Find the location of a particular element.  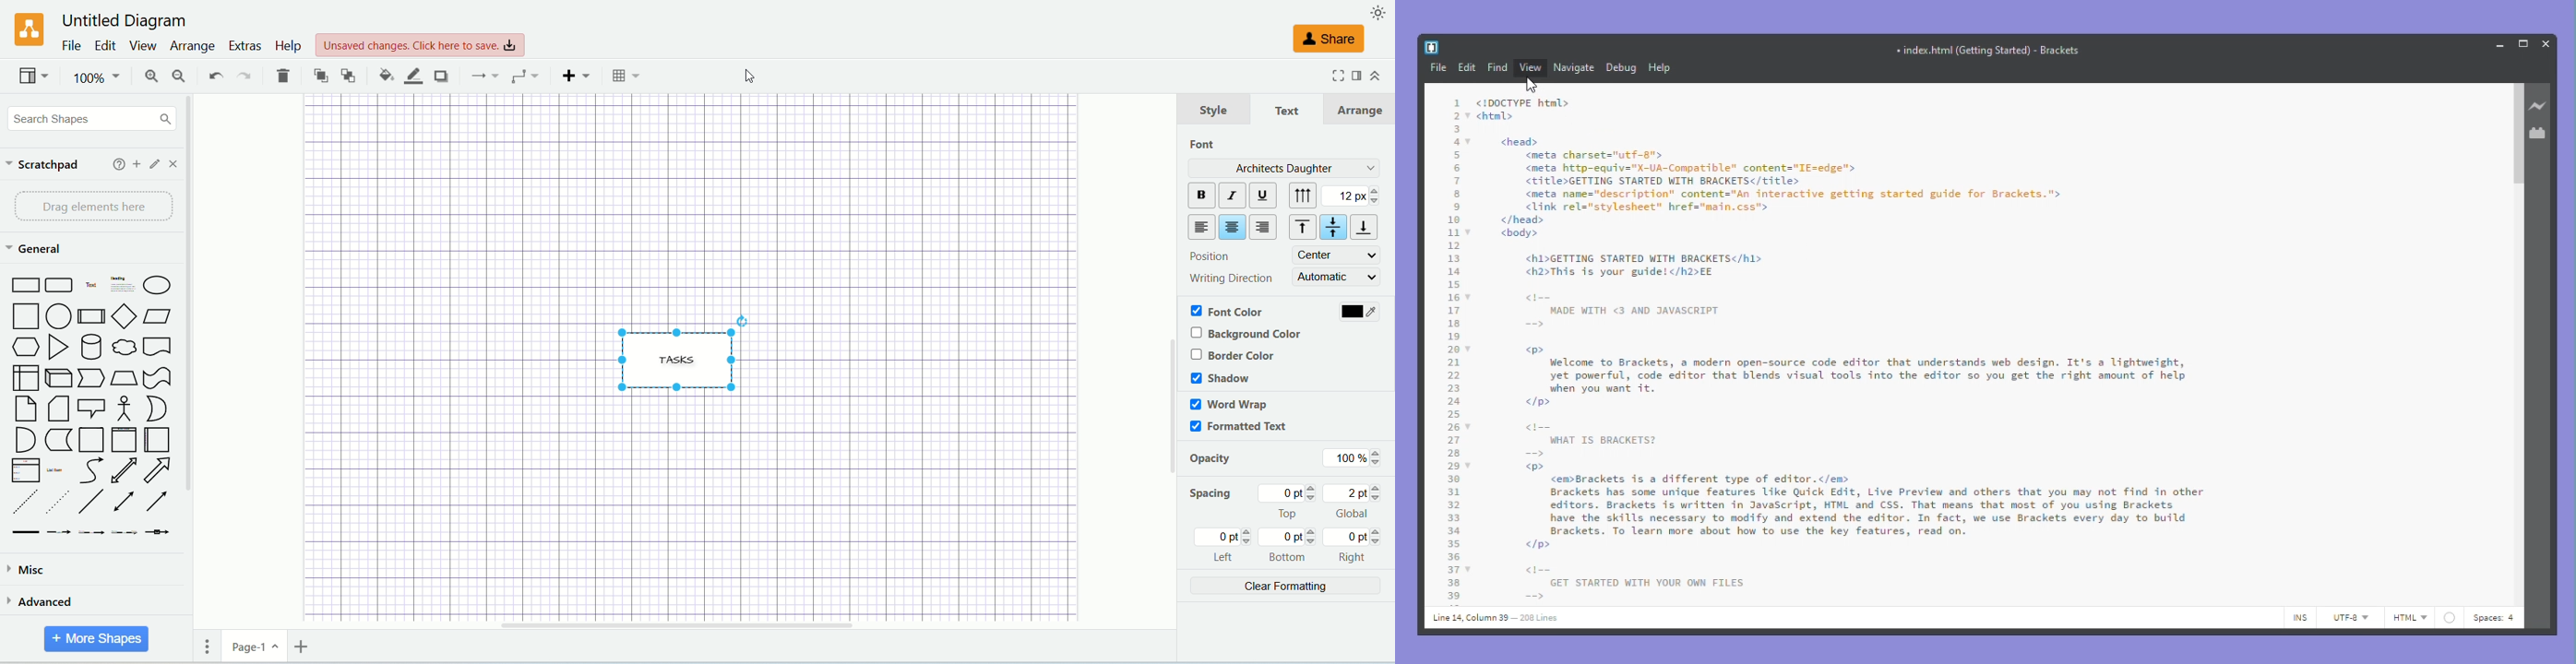

global is located at coordinates (1355, 502).